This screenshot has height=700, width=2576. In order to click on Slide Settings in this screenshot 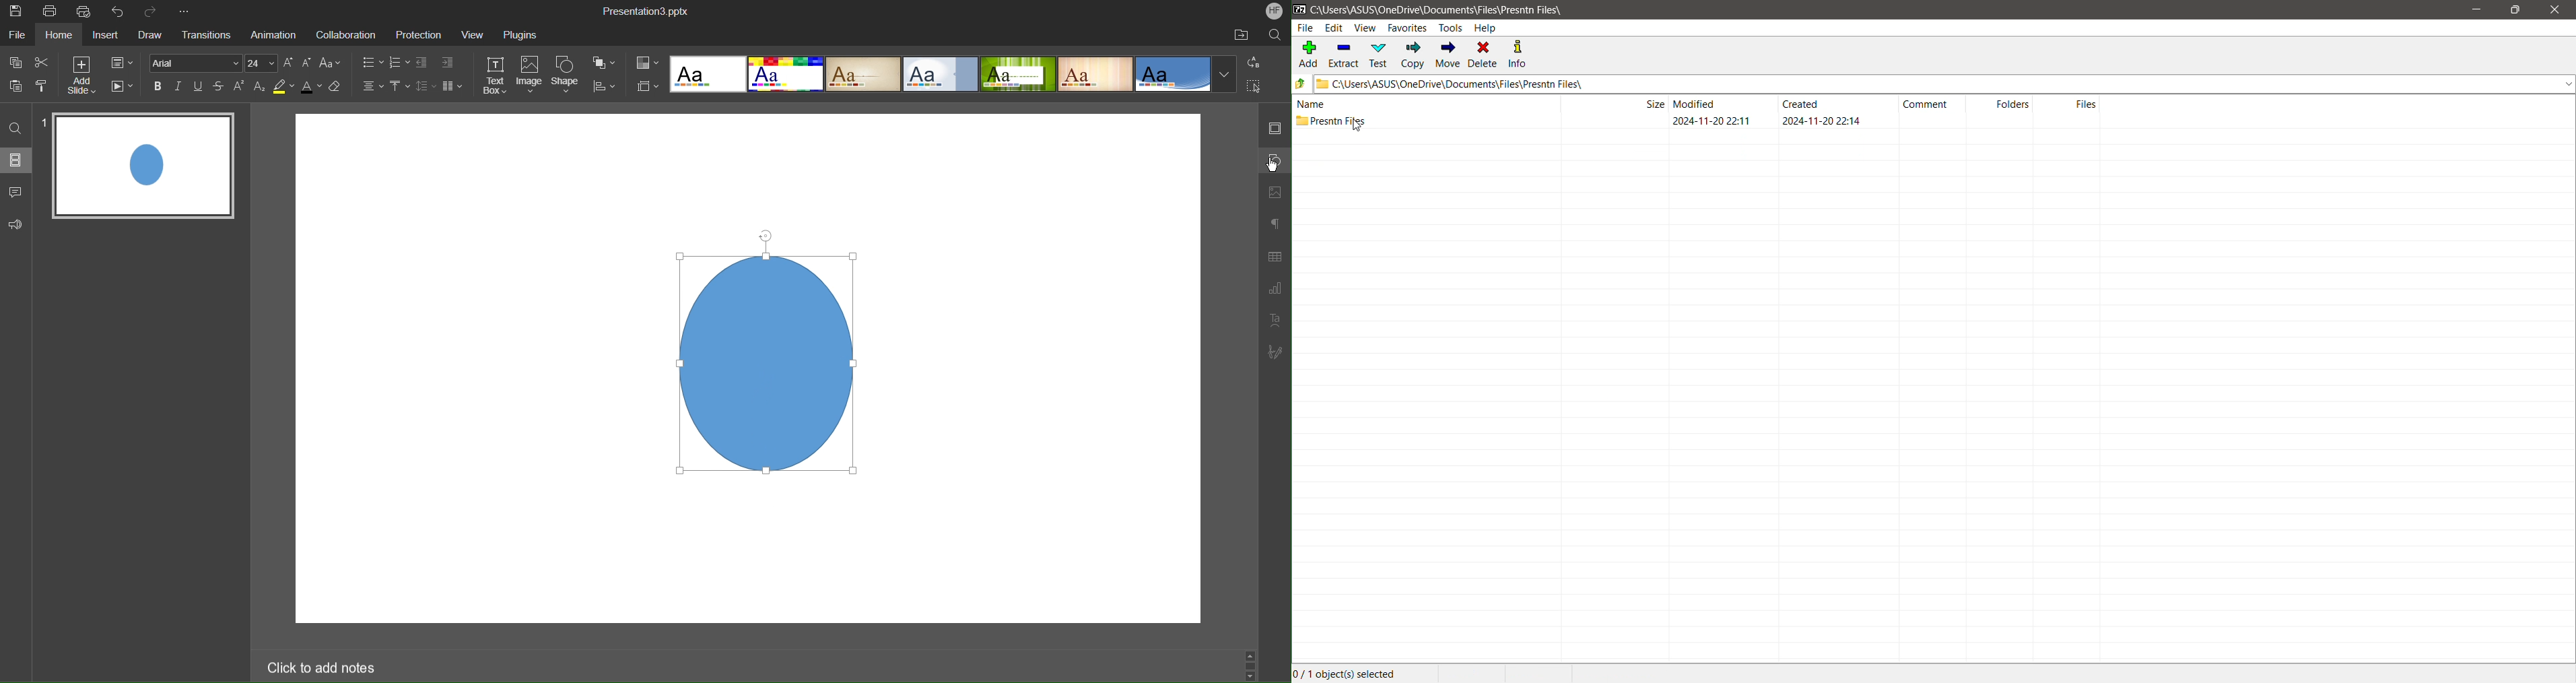, I will do `click(1276, 125)`.